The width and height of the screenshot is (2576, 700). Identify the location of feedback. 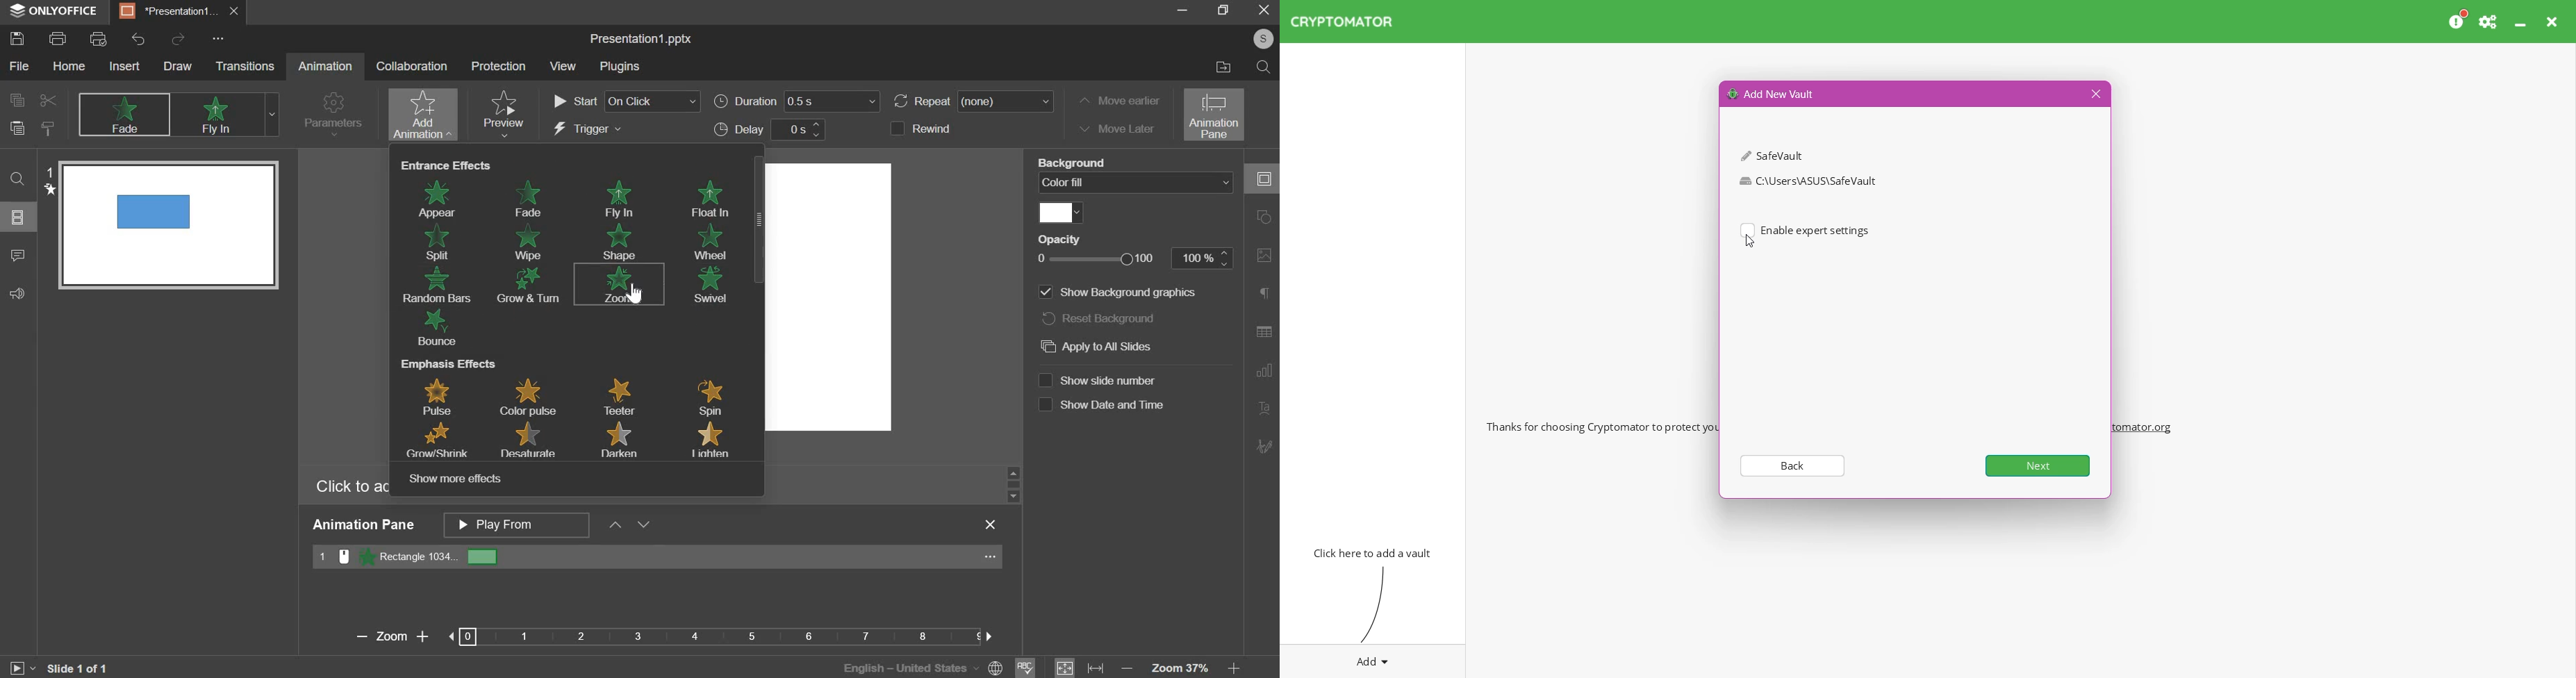
(17, 294).